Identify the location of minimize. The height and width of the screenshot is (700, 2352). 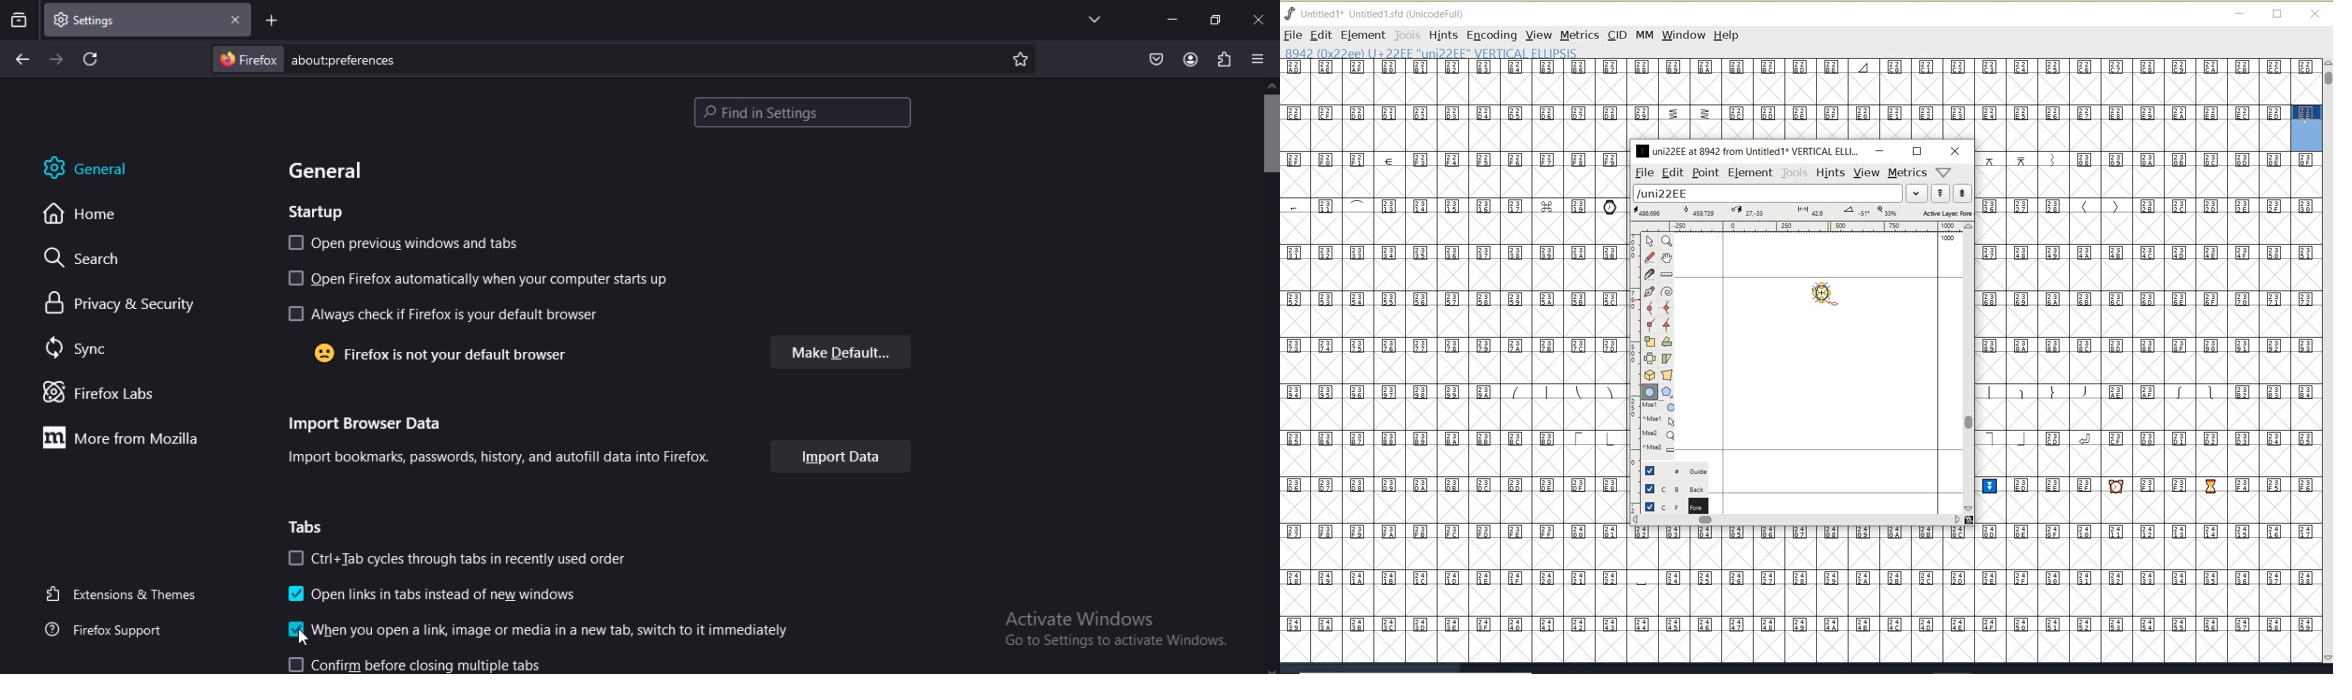
(1172, 20).